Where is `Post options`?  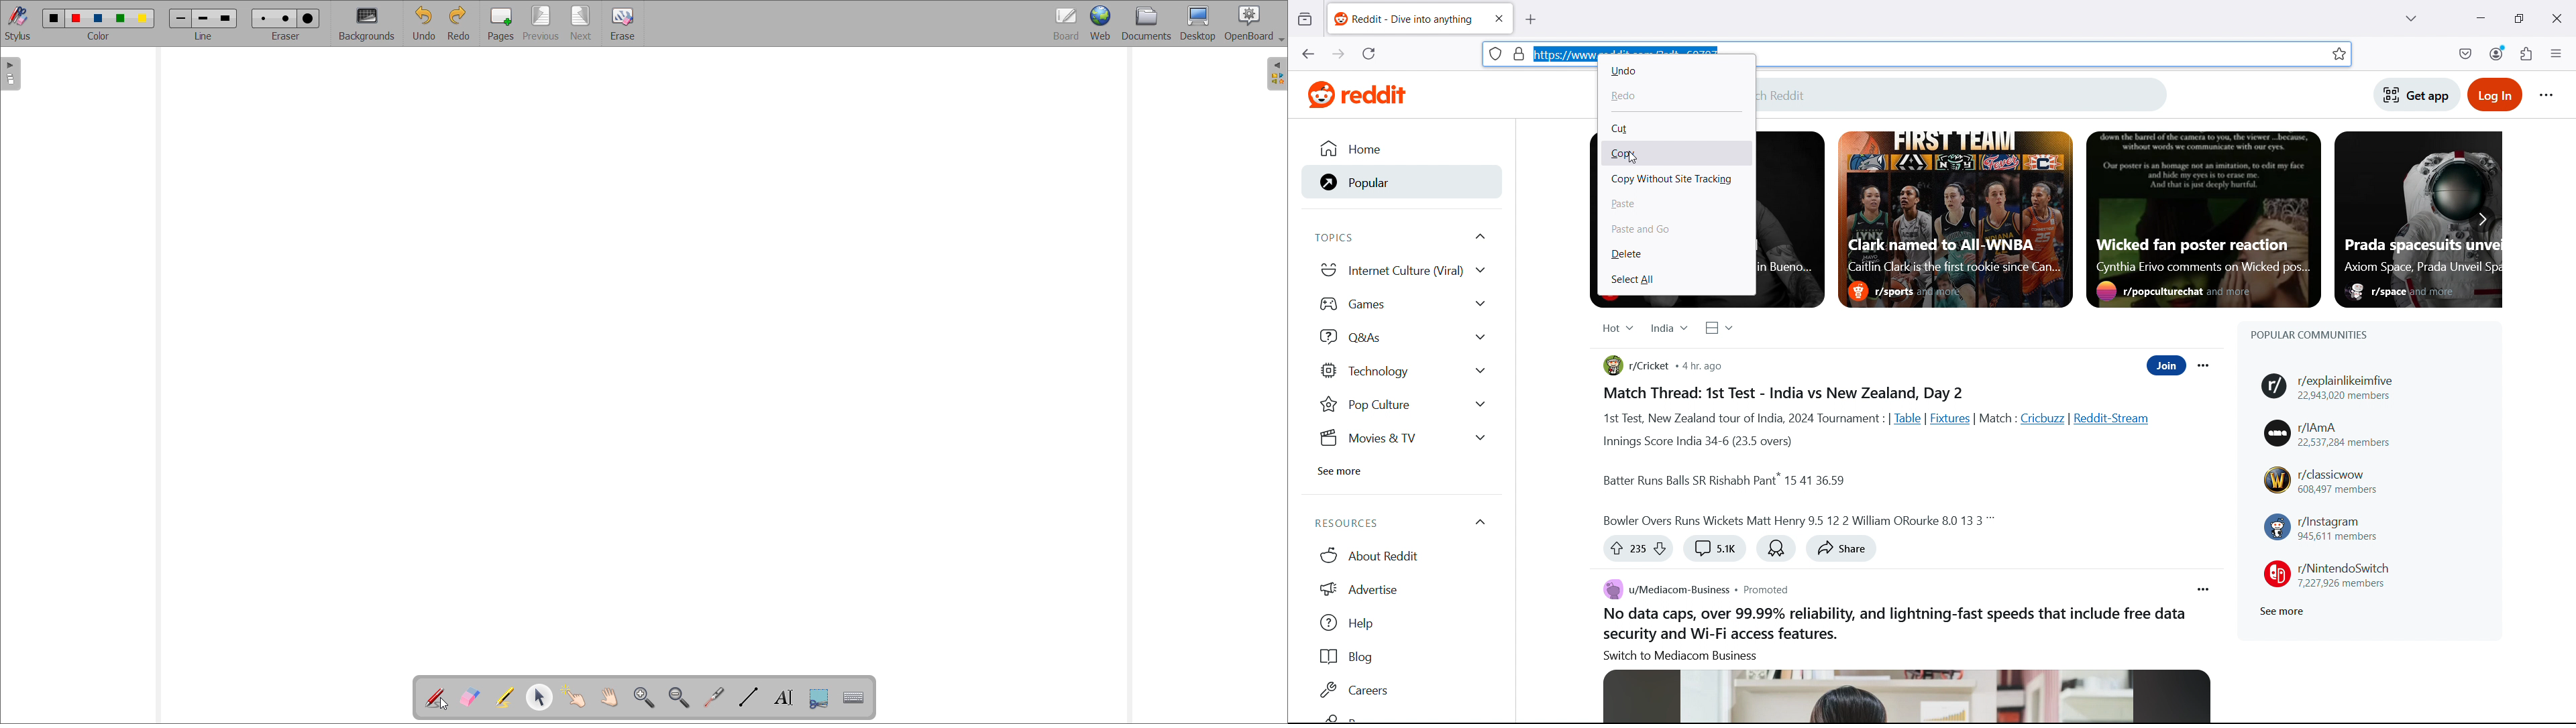 Post options is located at coordinates (2204, 365).